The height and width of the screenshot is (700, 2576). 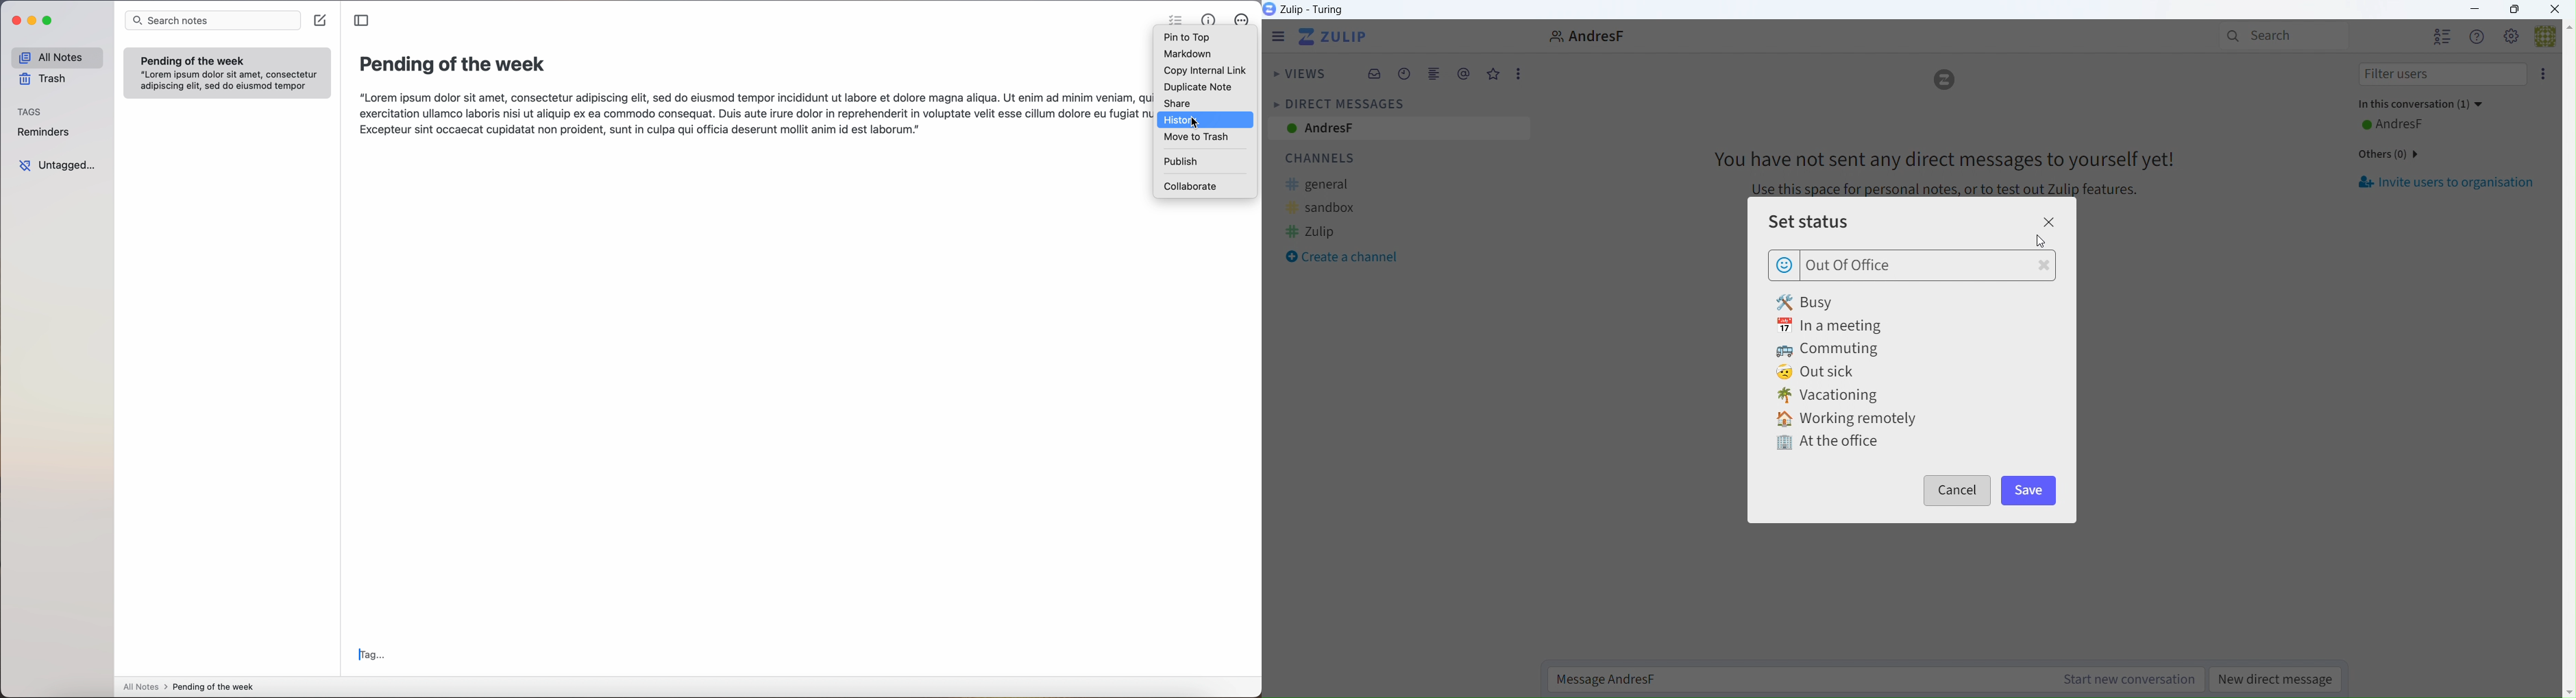 I want to click on Zulip, so click(x=1310, y=10).